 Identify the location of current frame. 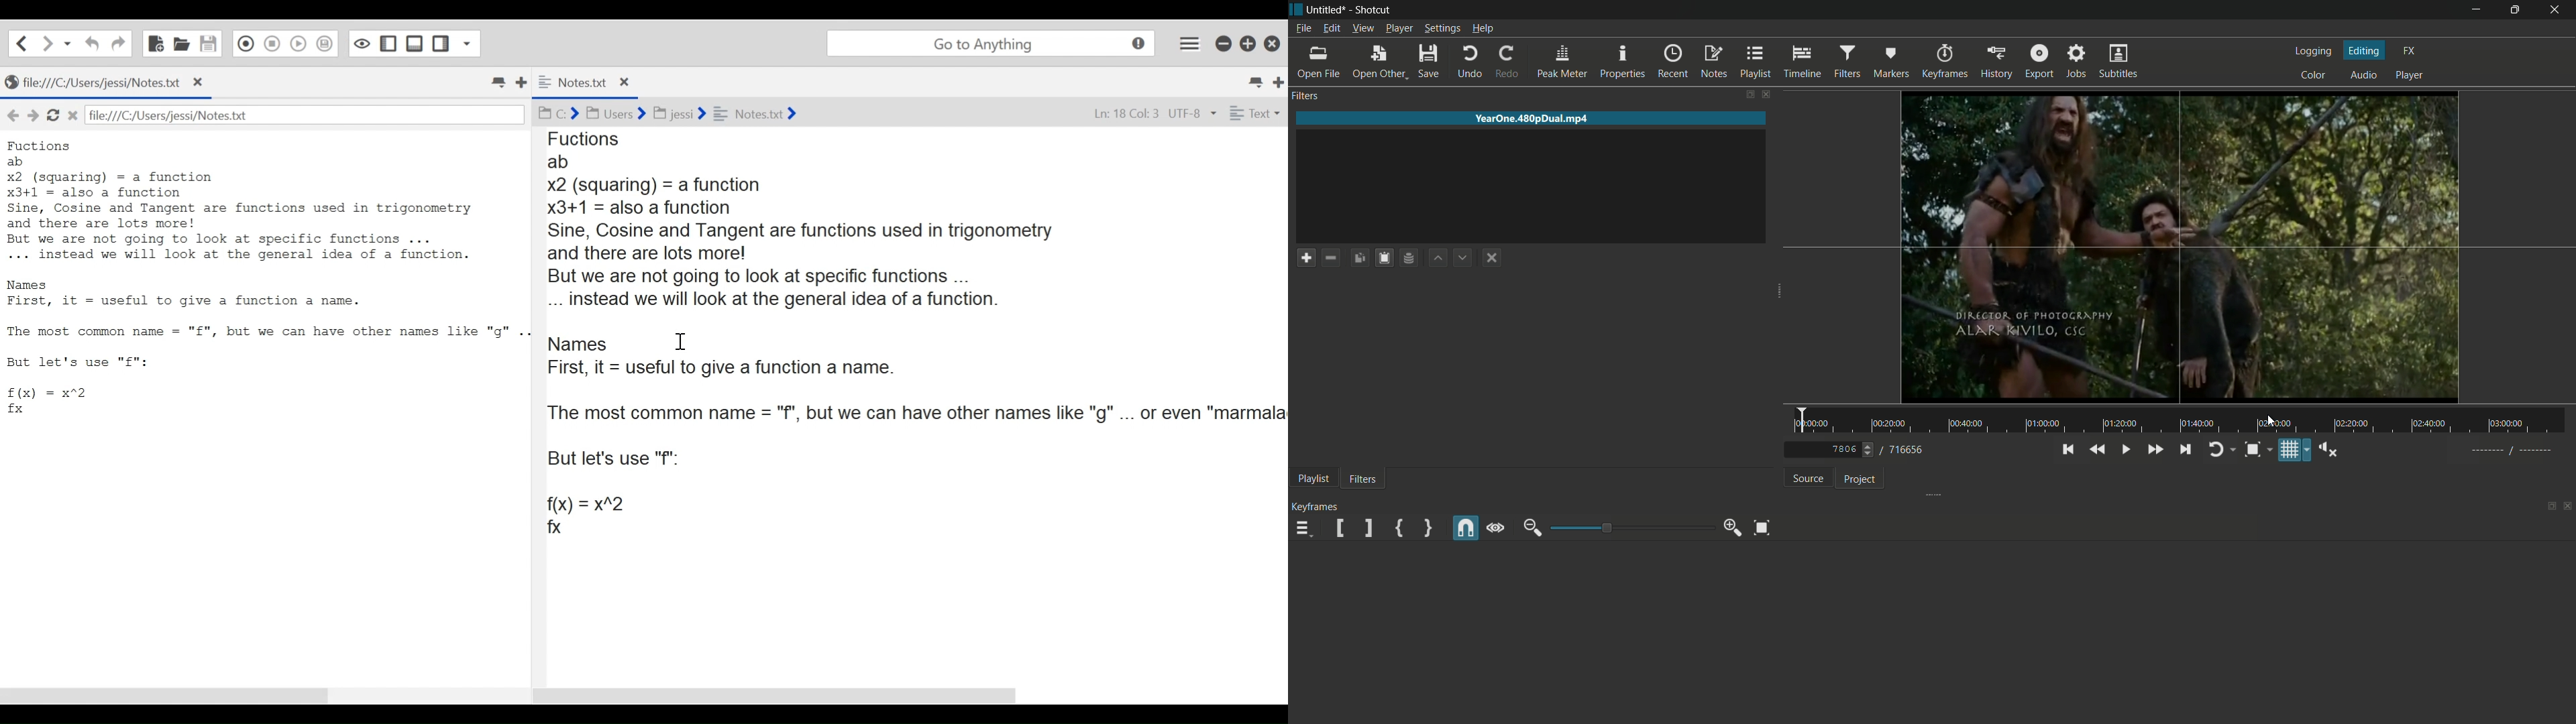
(1843, 450).